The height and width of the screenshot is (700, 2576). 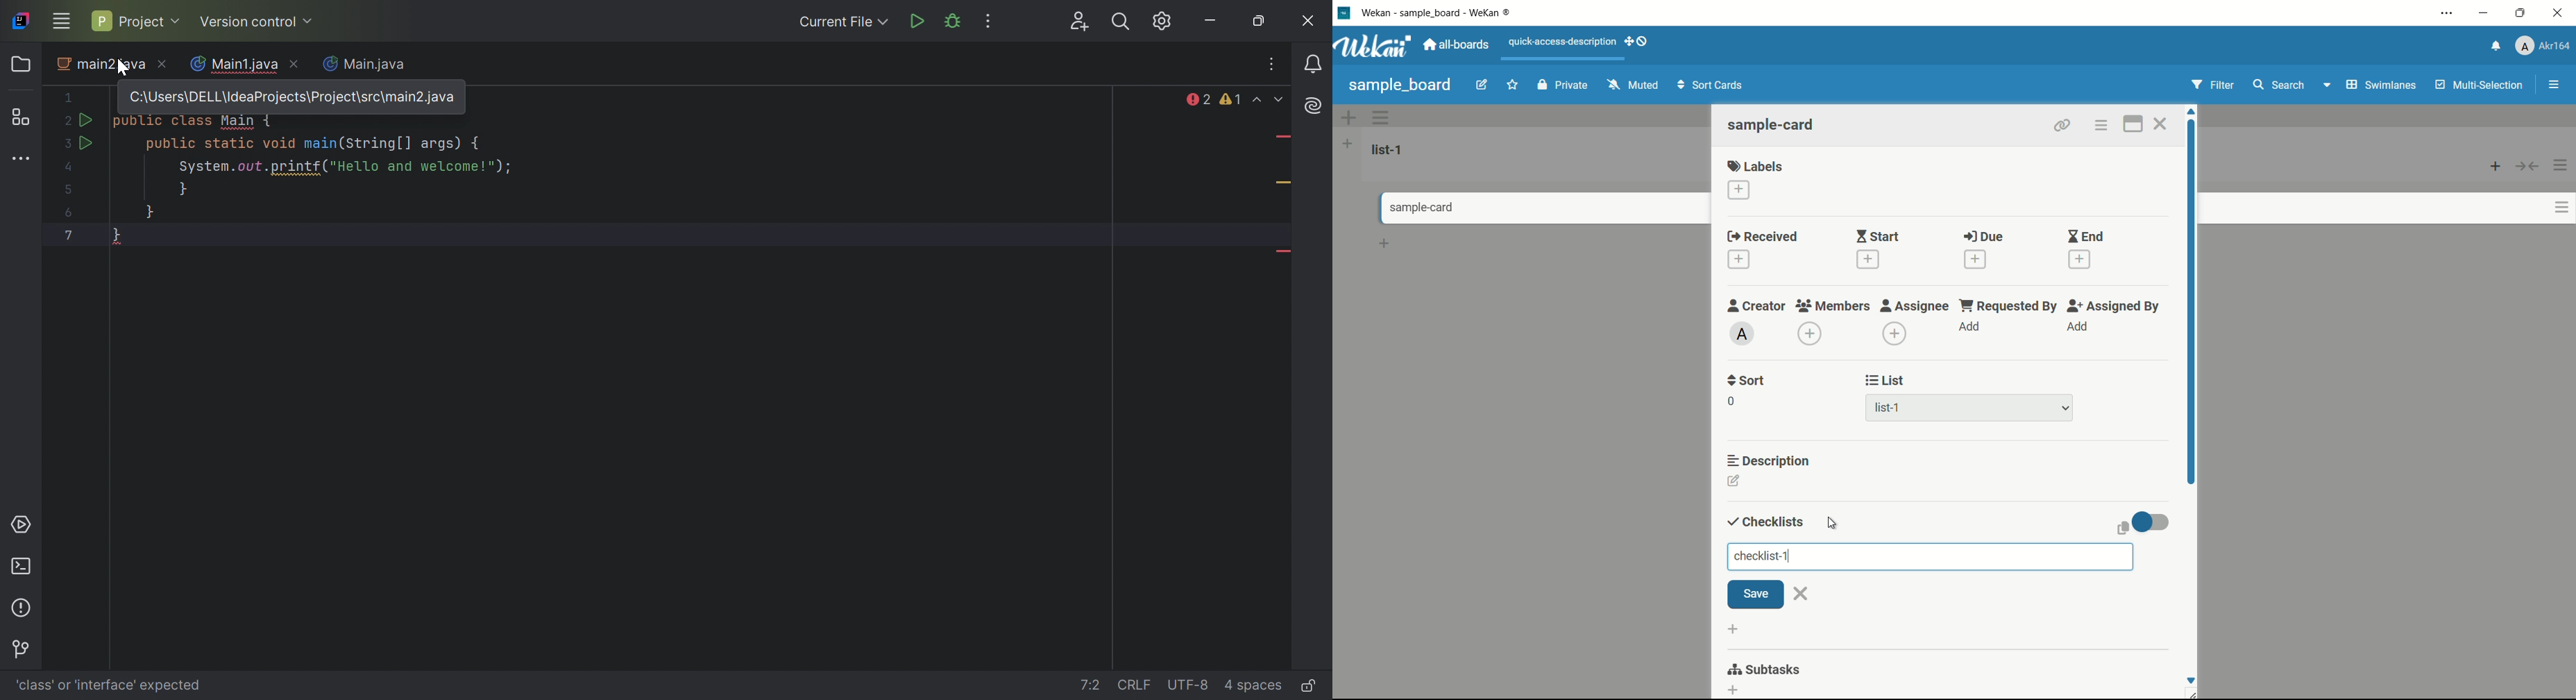 I want to click on Cursor, so click(x=119, y=67).